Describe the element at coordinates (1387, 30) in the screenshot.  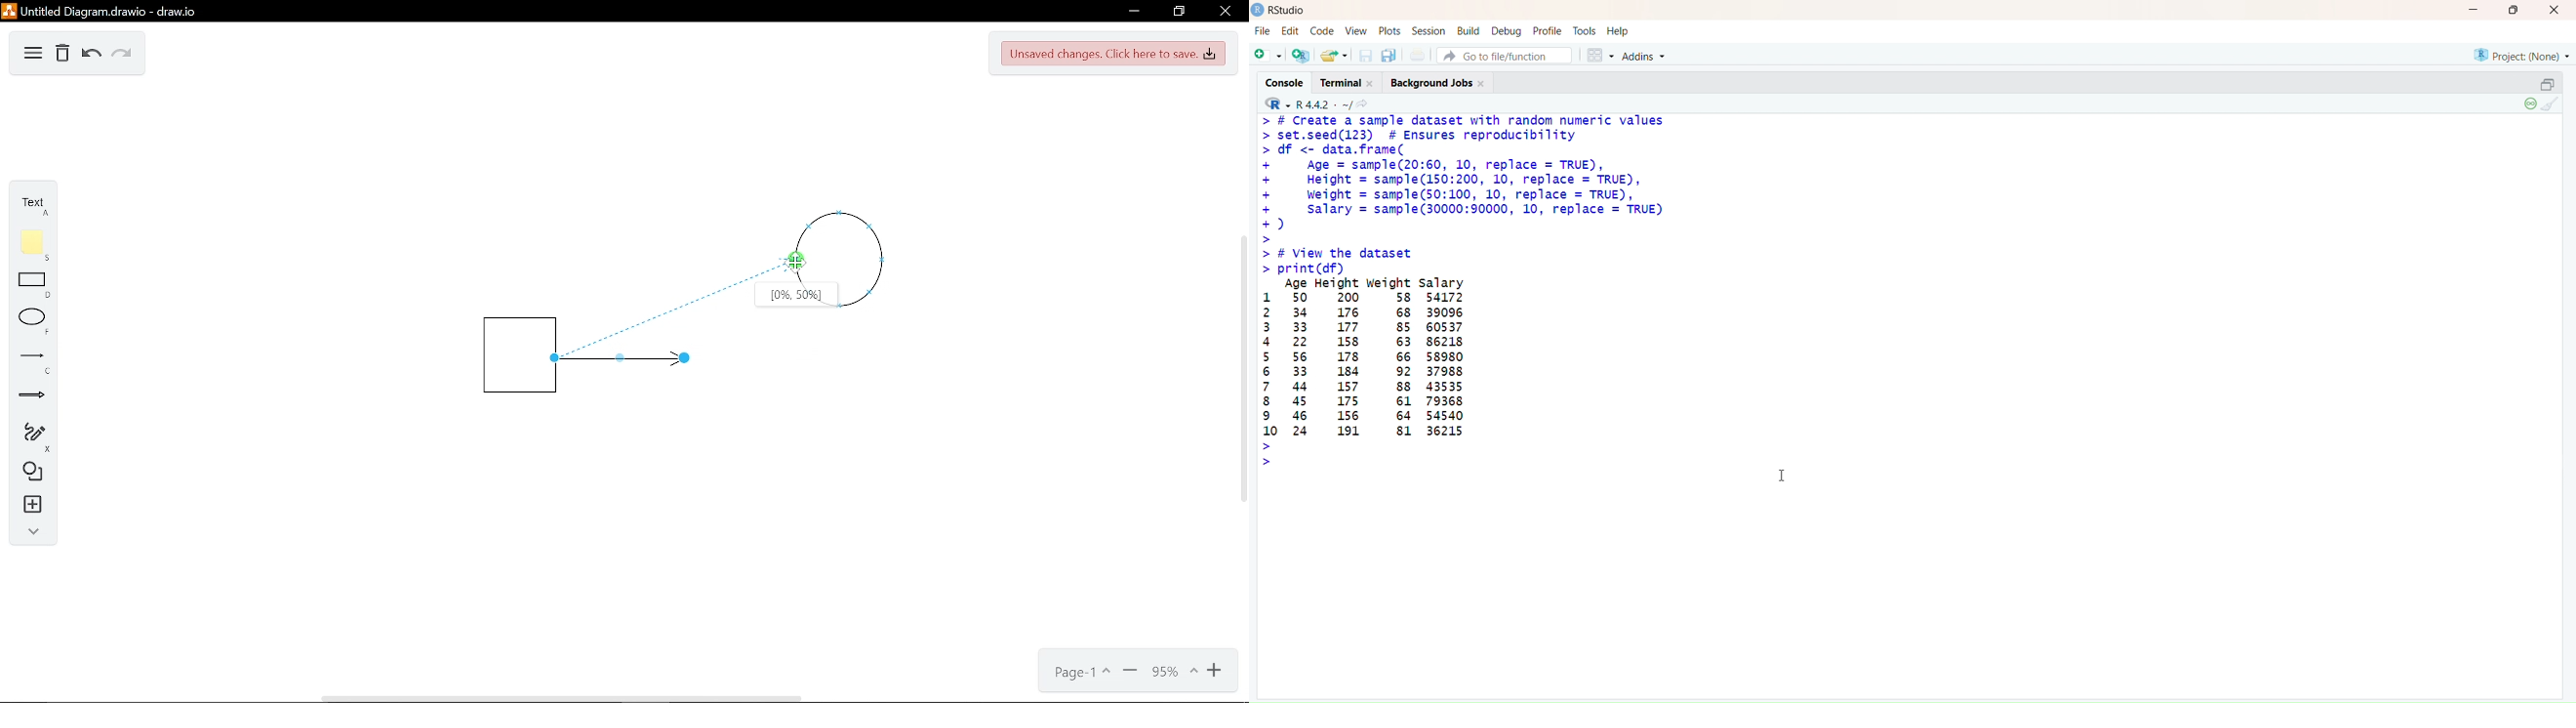
I see `Posts` at that location.